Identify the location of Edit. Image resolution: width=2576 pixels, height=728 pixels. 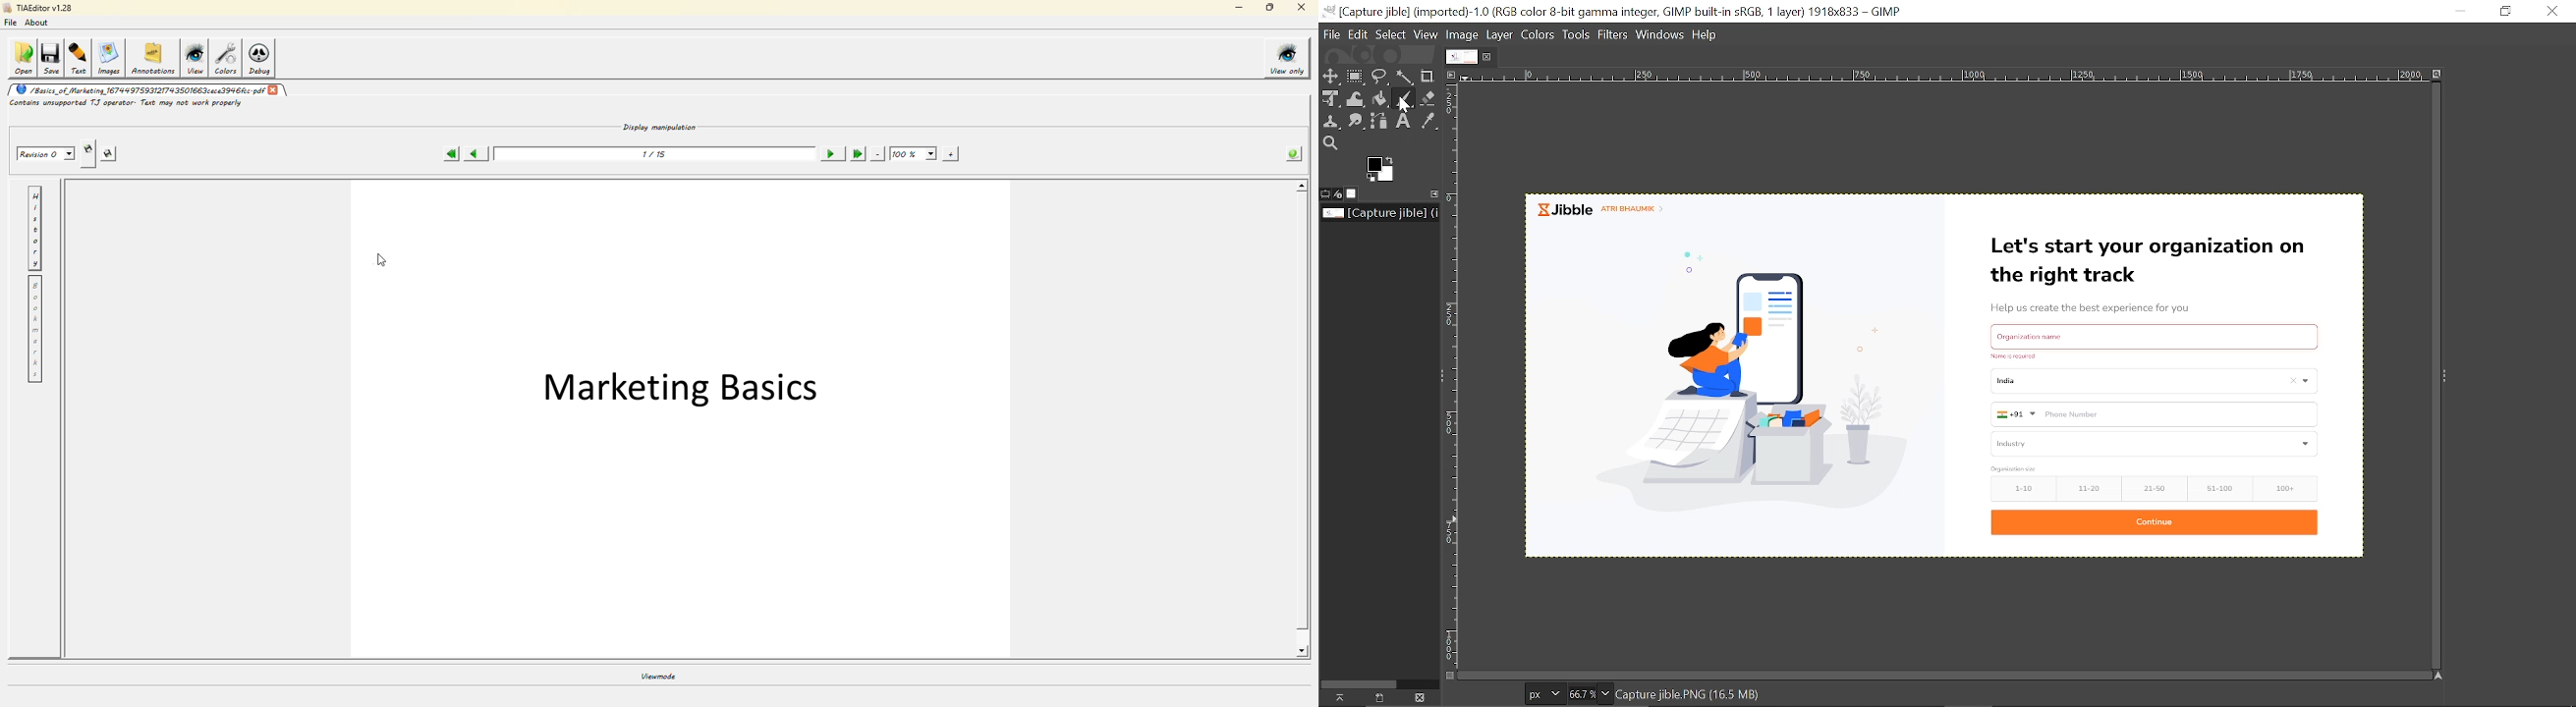
(1360, 35).